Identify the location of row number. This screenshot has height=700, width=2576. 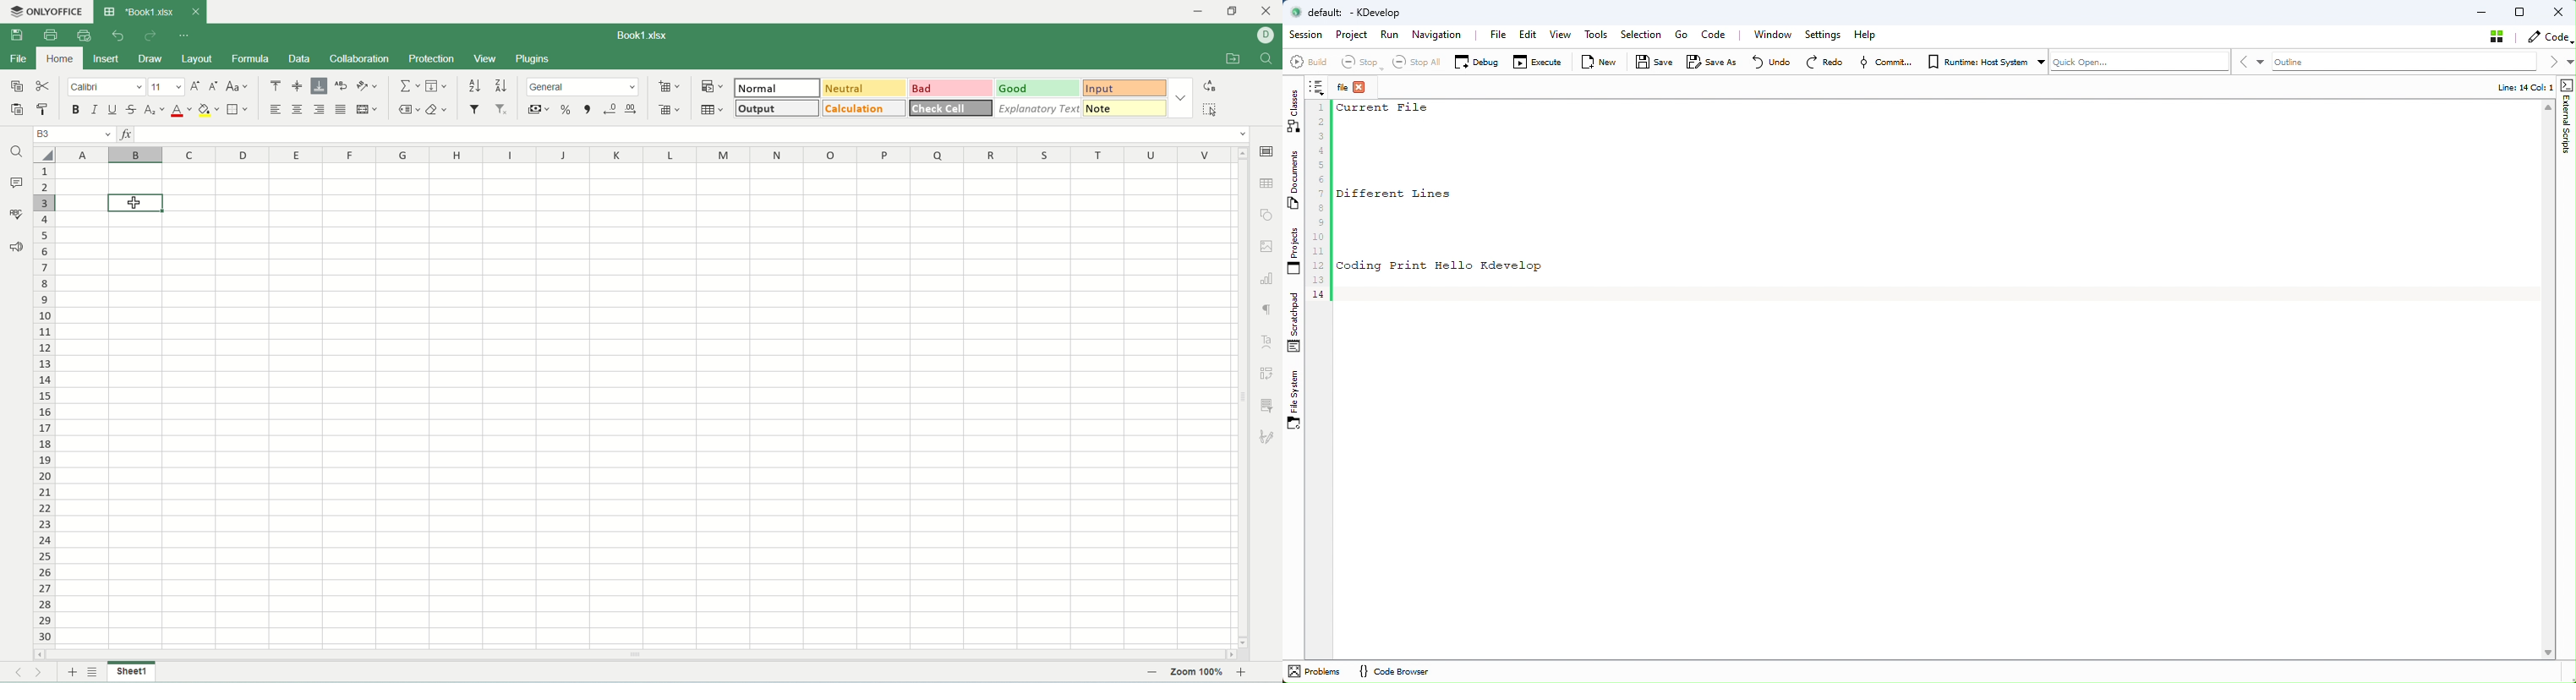
(45, 405).